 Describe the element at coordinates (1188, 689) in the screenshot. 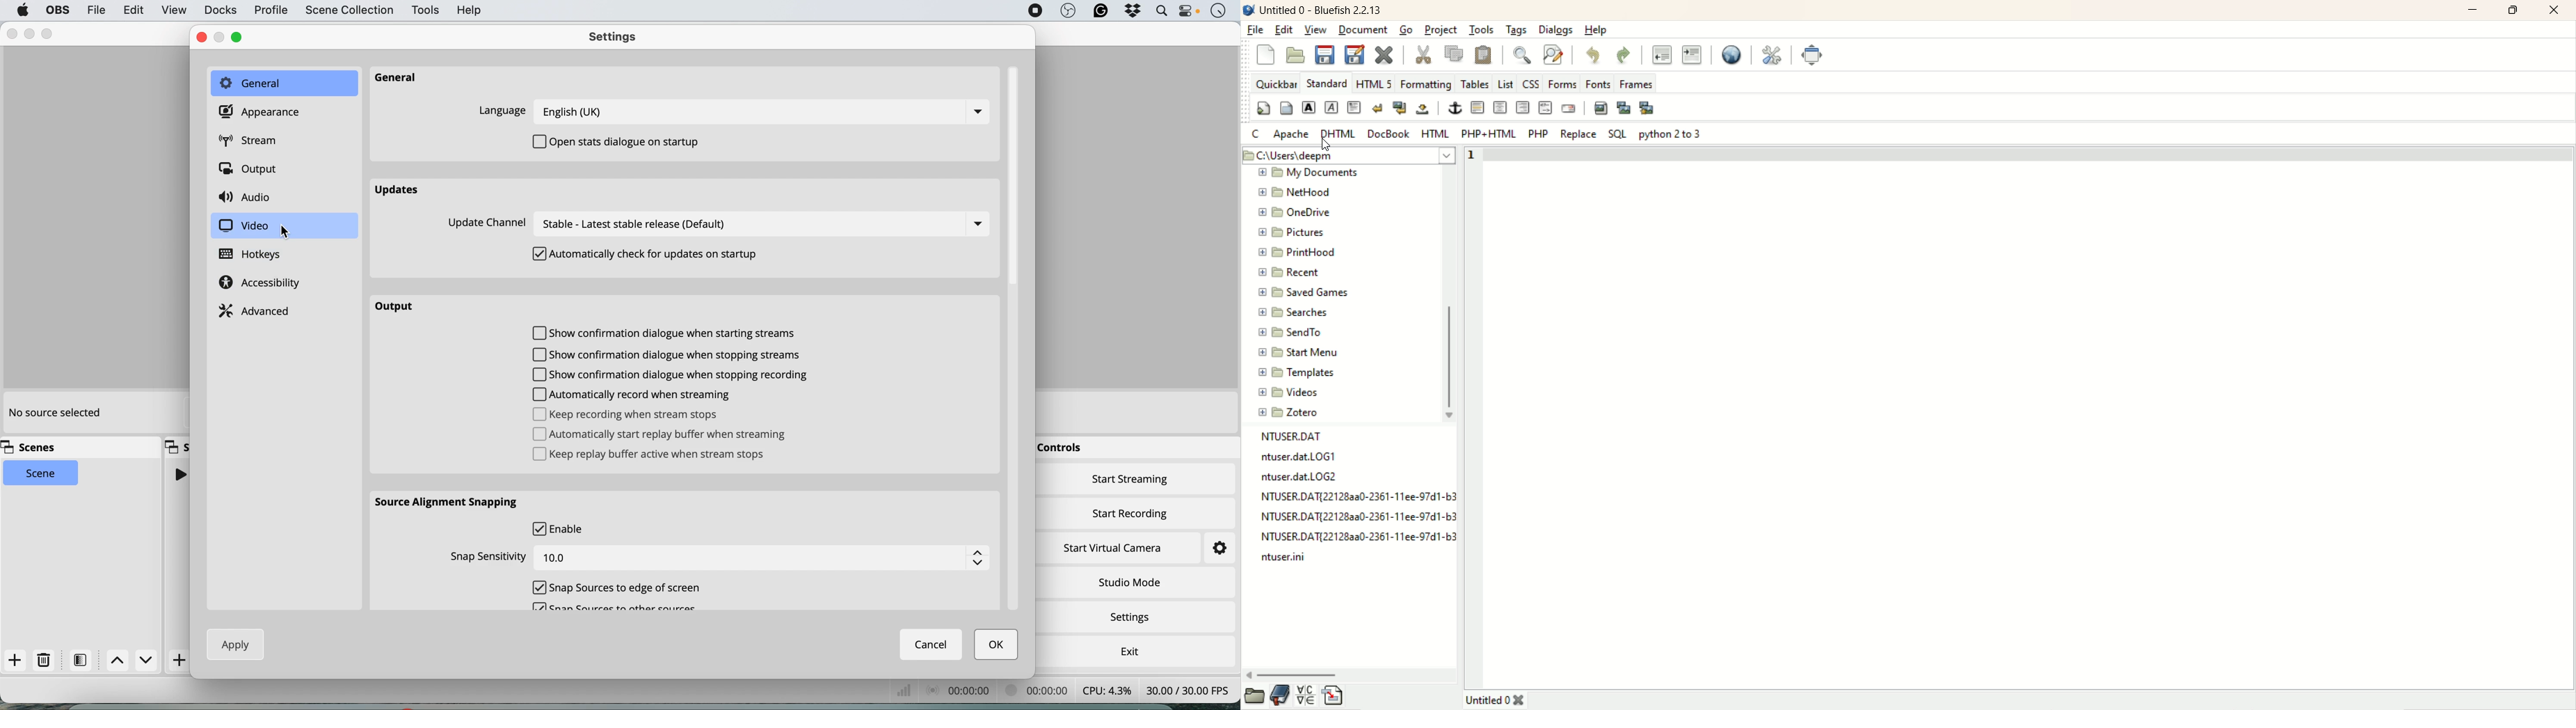

I see `frames per second` at that location.